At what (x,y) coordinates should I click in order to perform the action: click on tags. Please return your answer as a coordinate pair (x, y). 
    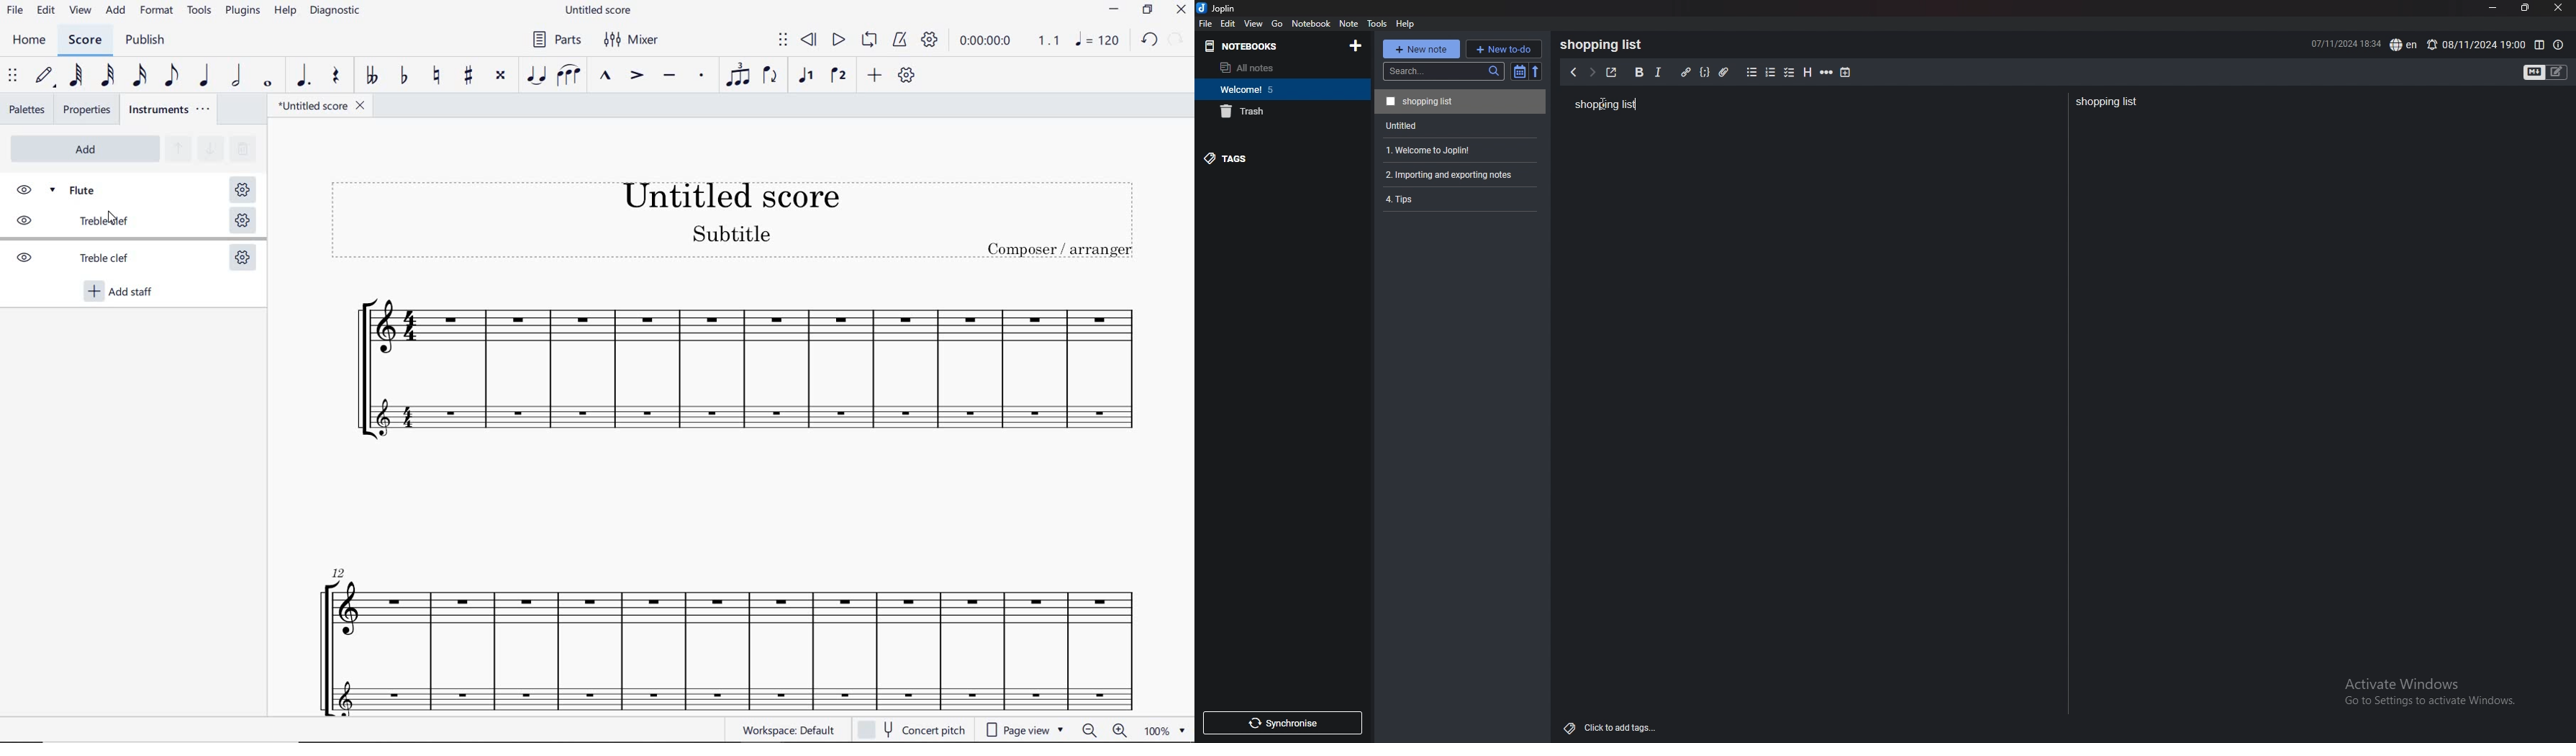
    Looking at the image, I should click on (1271, 158).